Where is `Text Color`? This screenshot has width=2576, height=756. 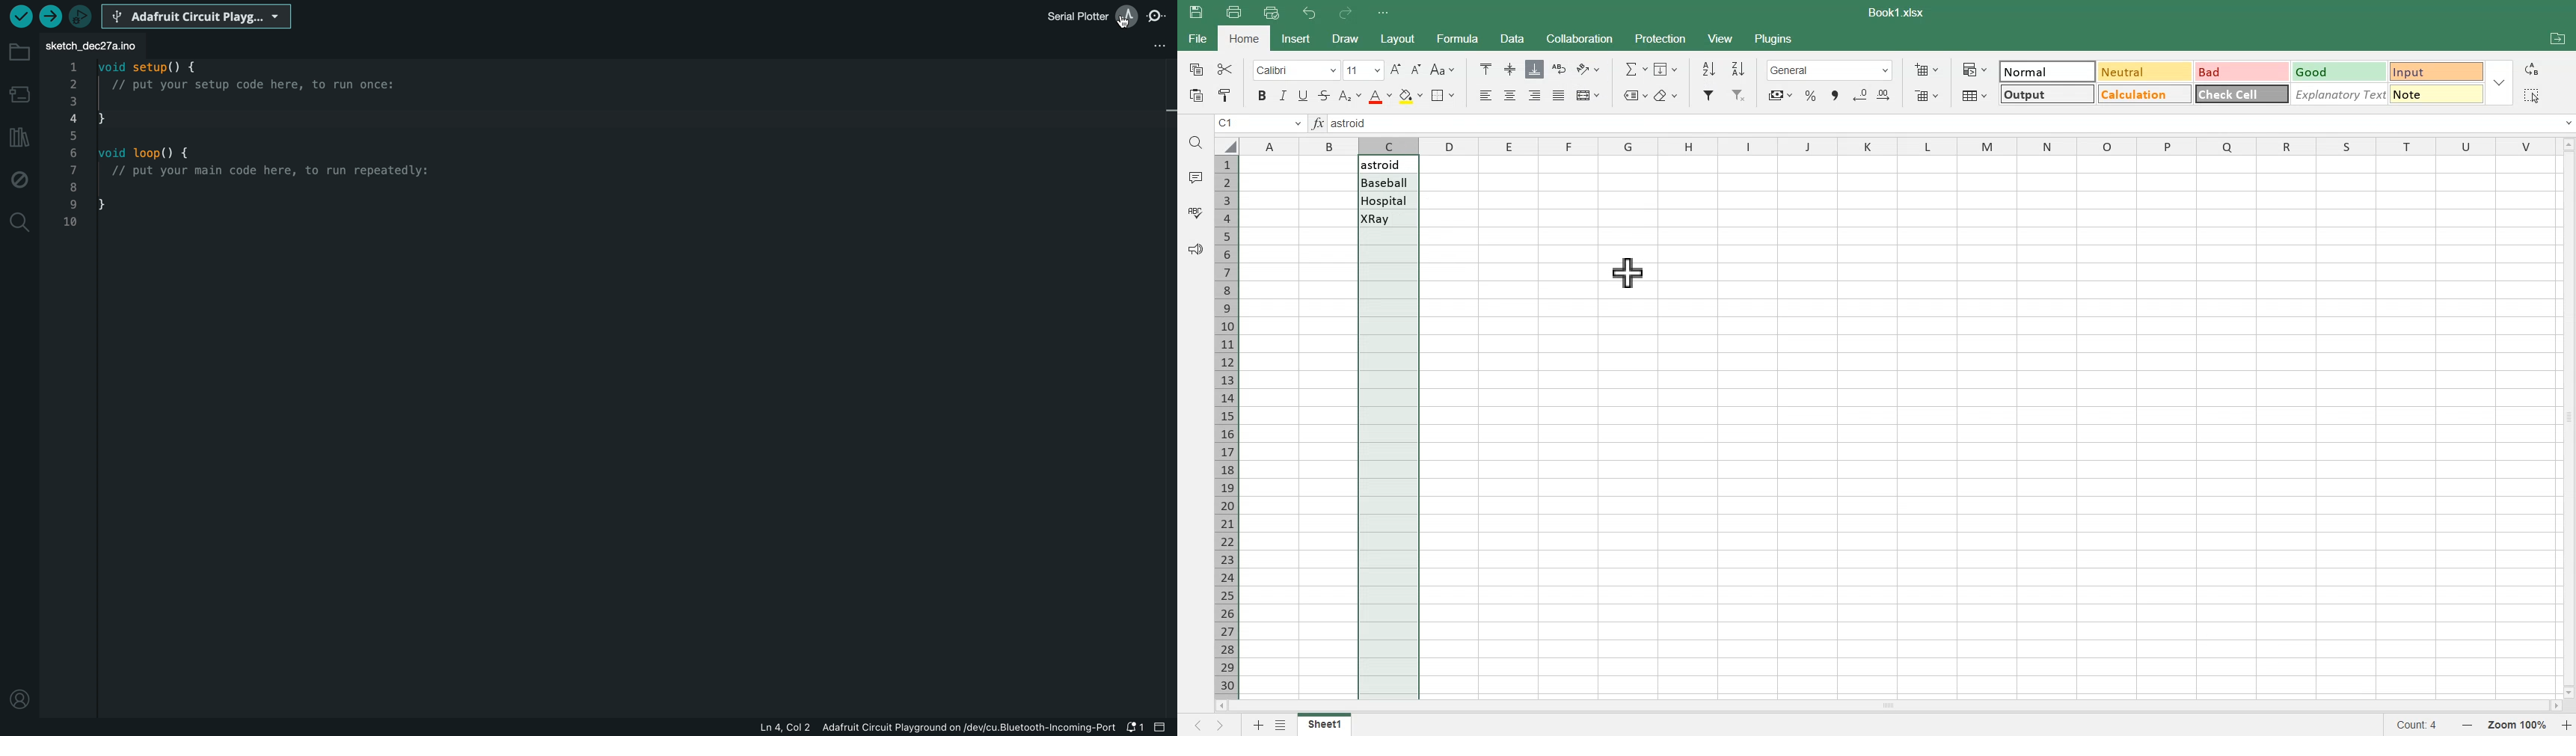
Text Color is located at coordinates (1379, 95).